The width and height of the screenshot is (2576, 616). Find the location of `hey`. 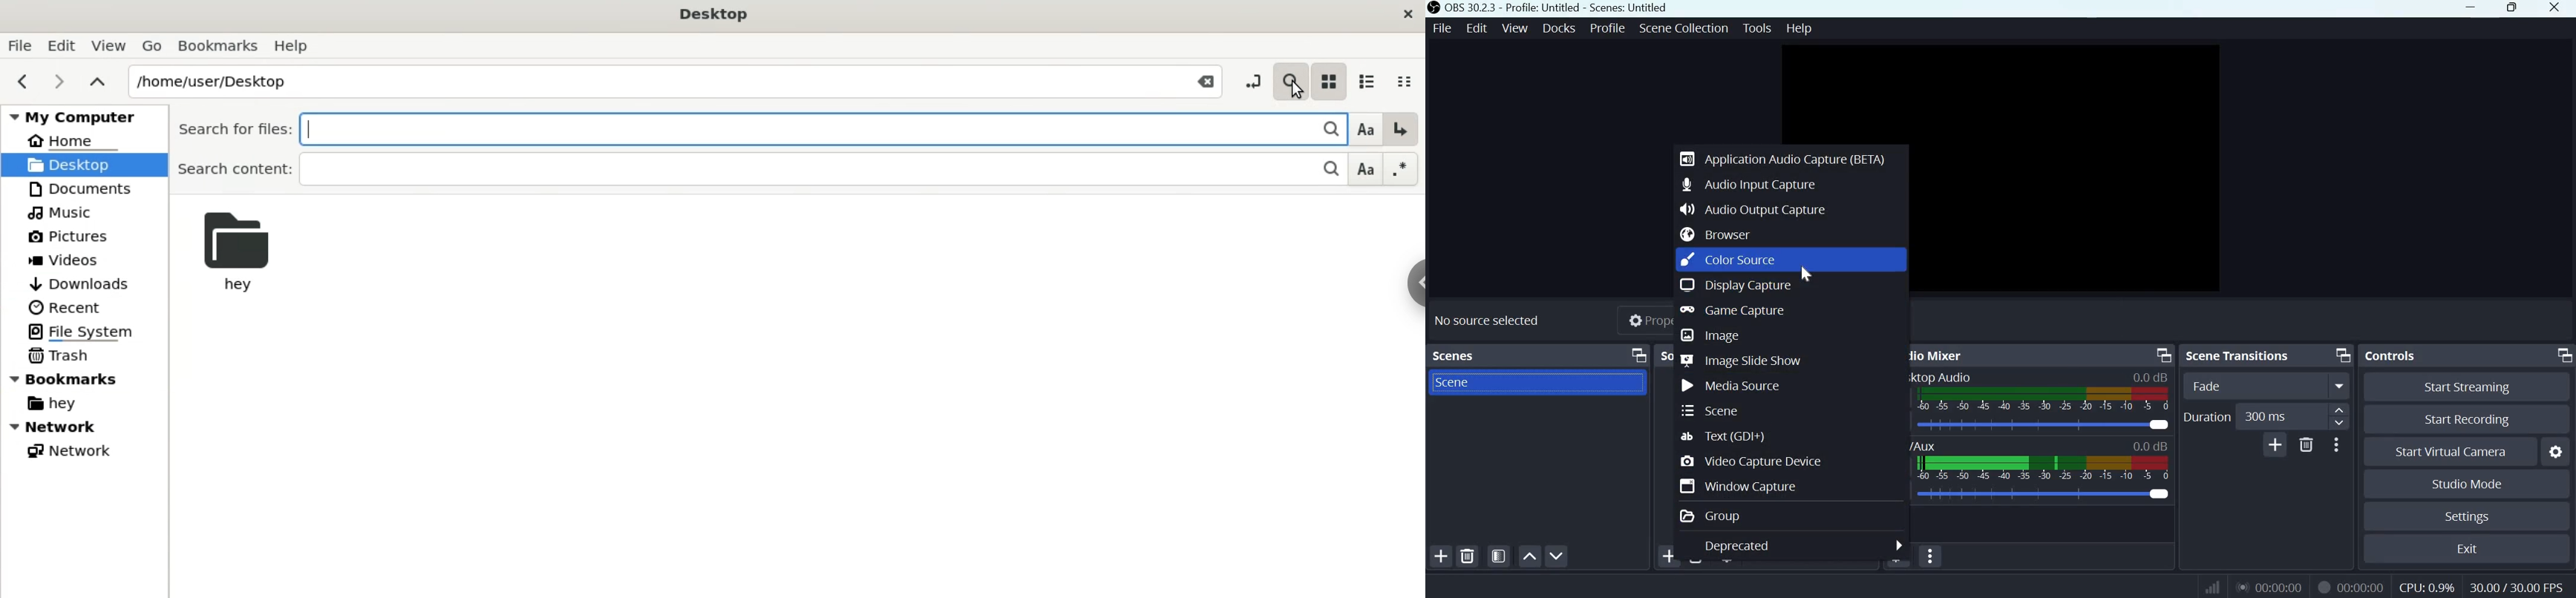

hey is located at coordinates (241, 254).